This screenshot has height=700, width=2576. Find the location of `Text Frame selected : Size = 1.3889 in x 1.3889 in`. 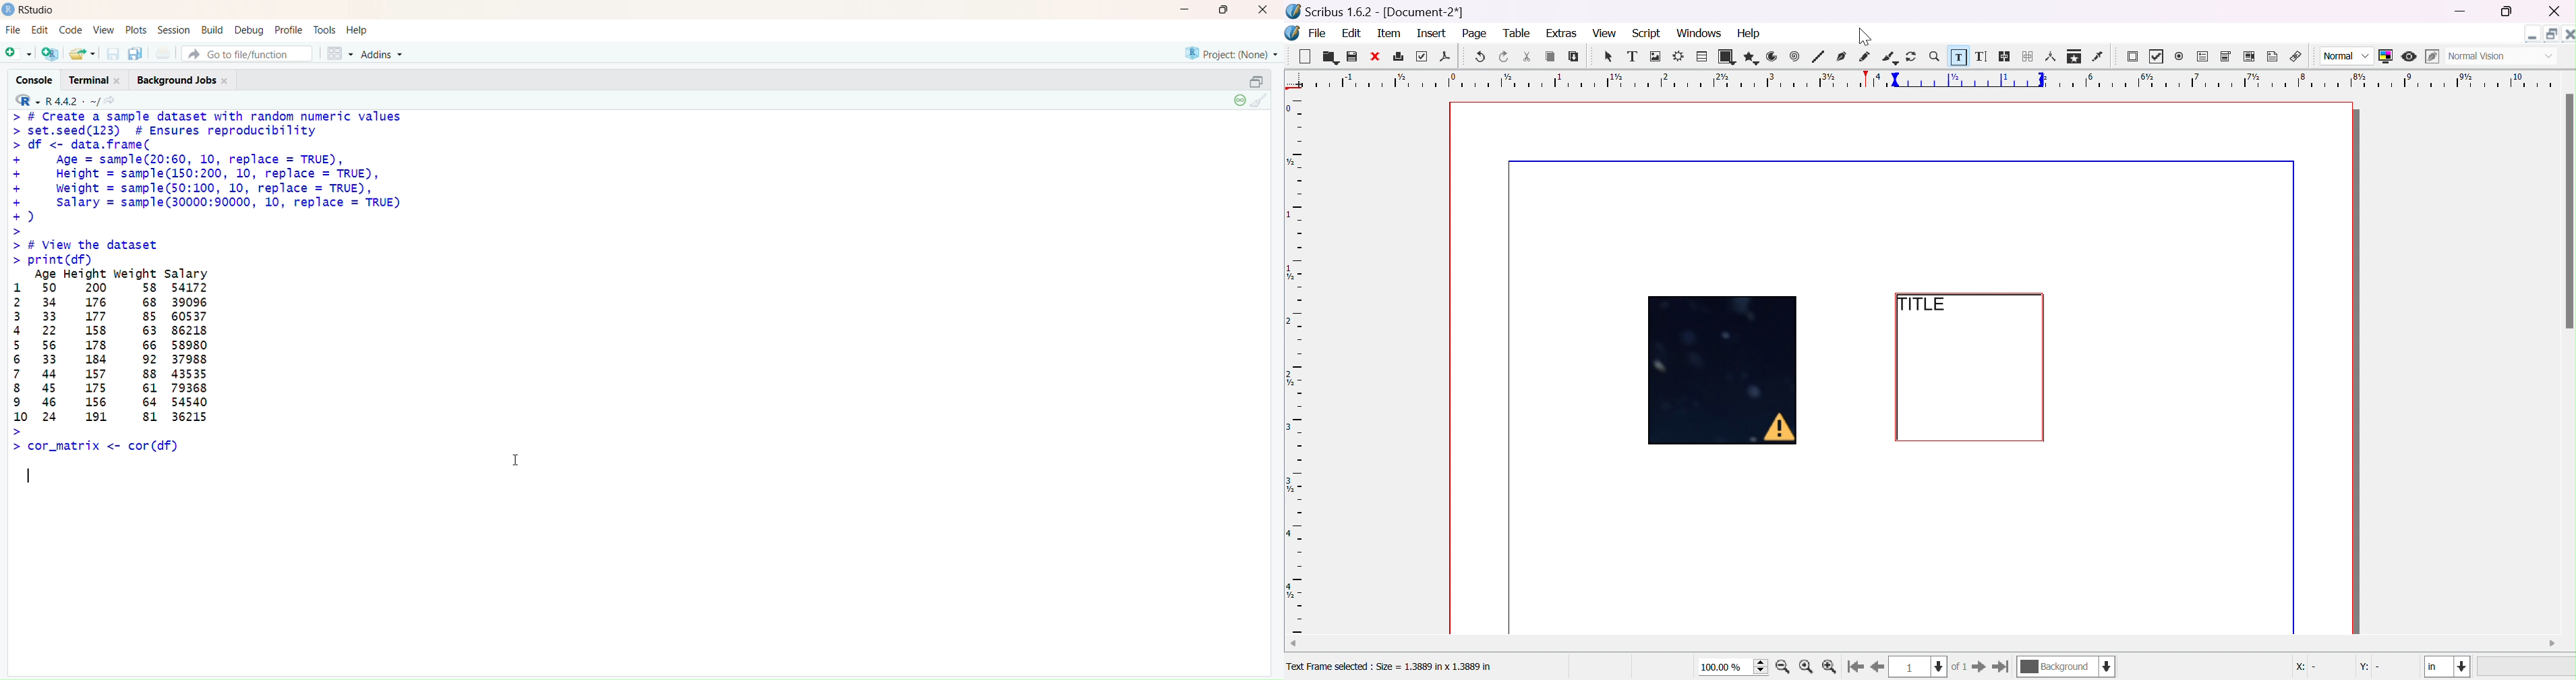

Text Frame selected : Size = 1.3889 in x 1.3889 in is located at coordinates (1390, 667).